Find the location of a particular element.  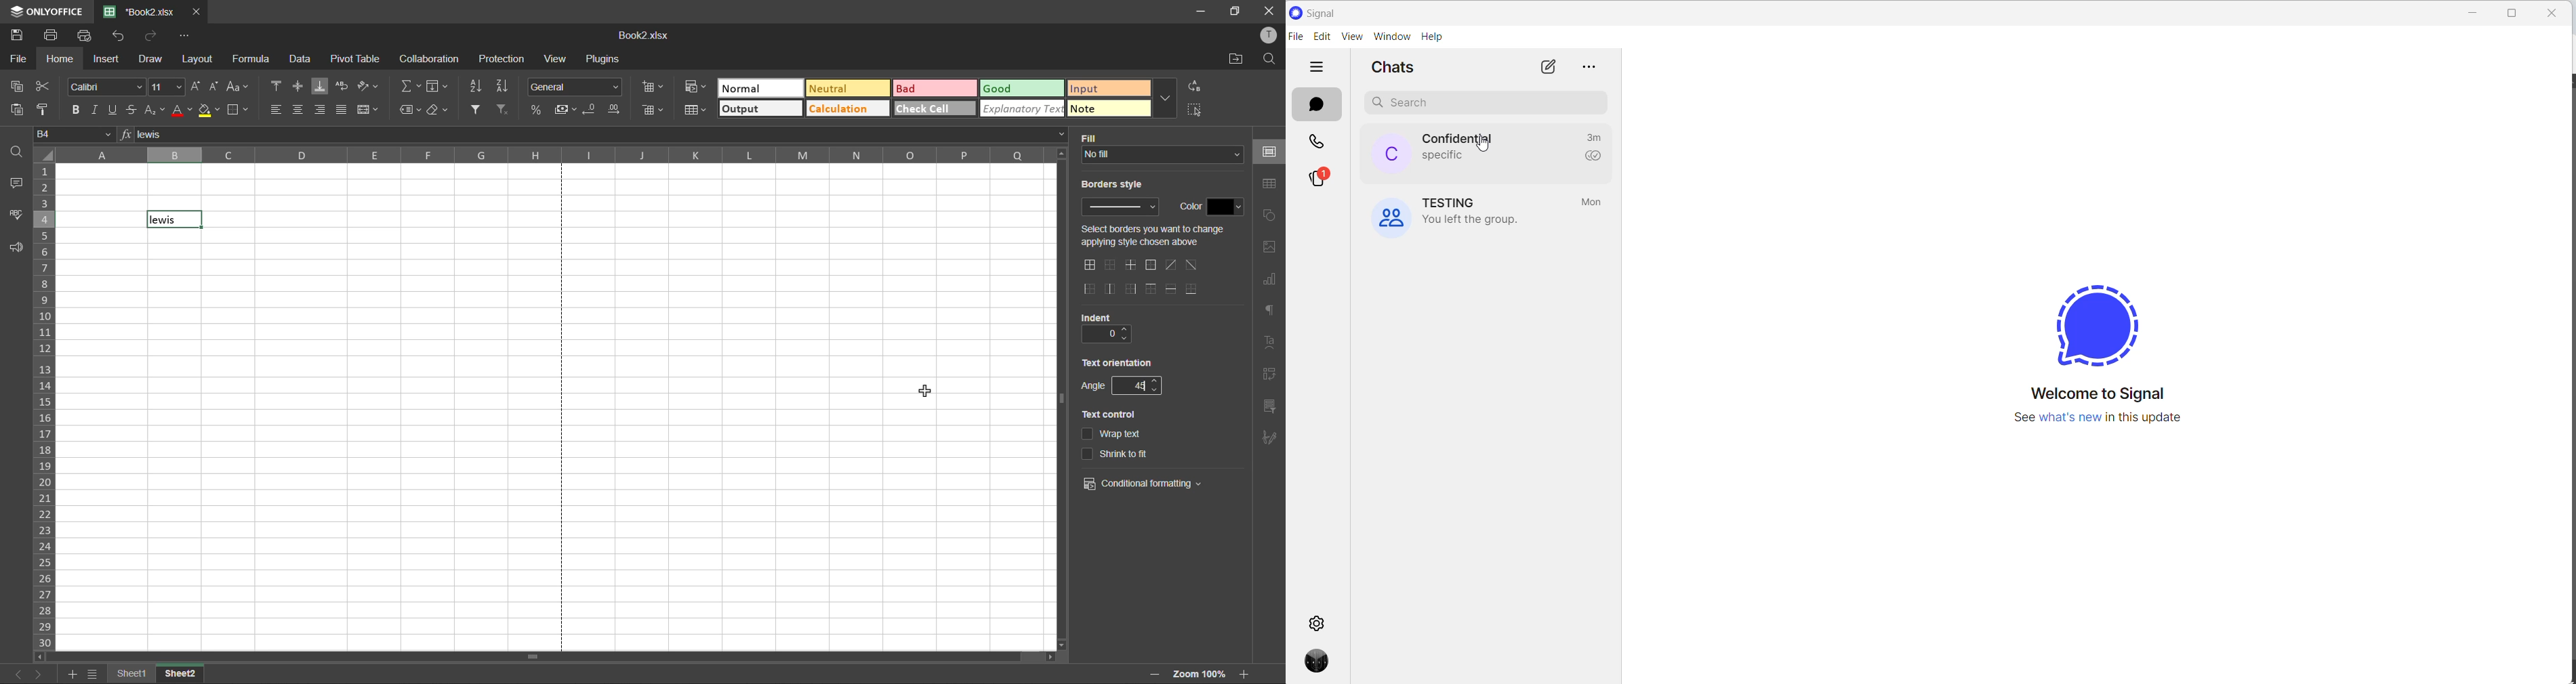

view is located at coordinates (559, 59).